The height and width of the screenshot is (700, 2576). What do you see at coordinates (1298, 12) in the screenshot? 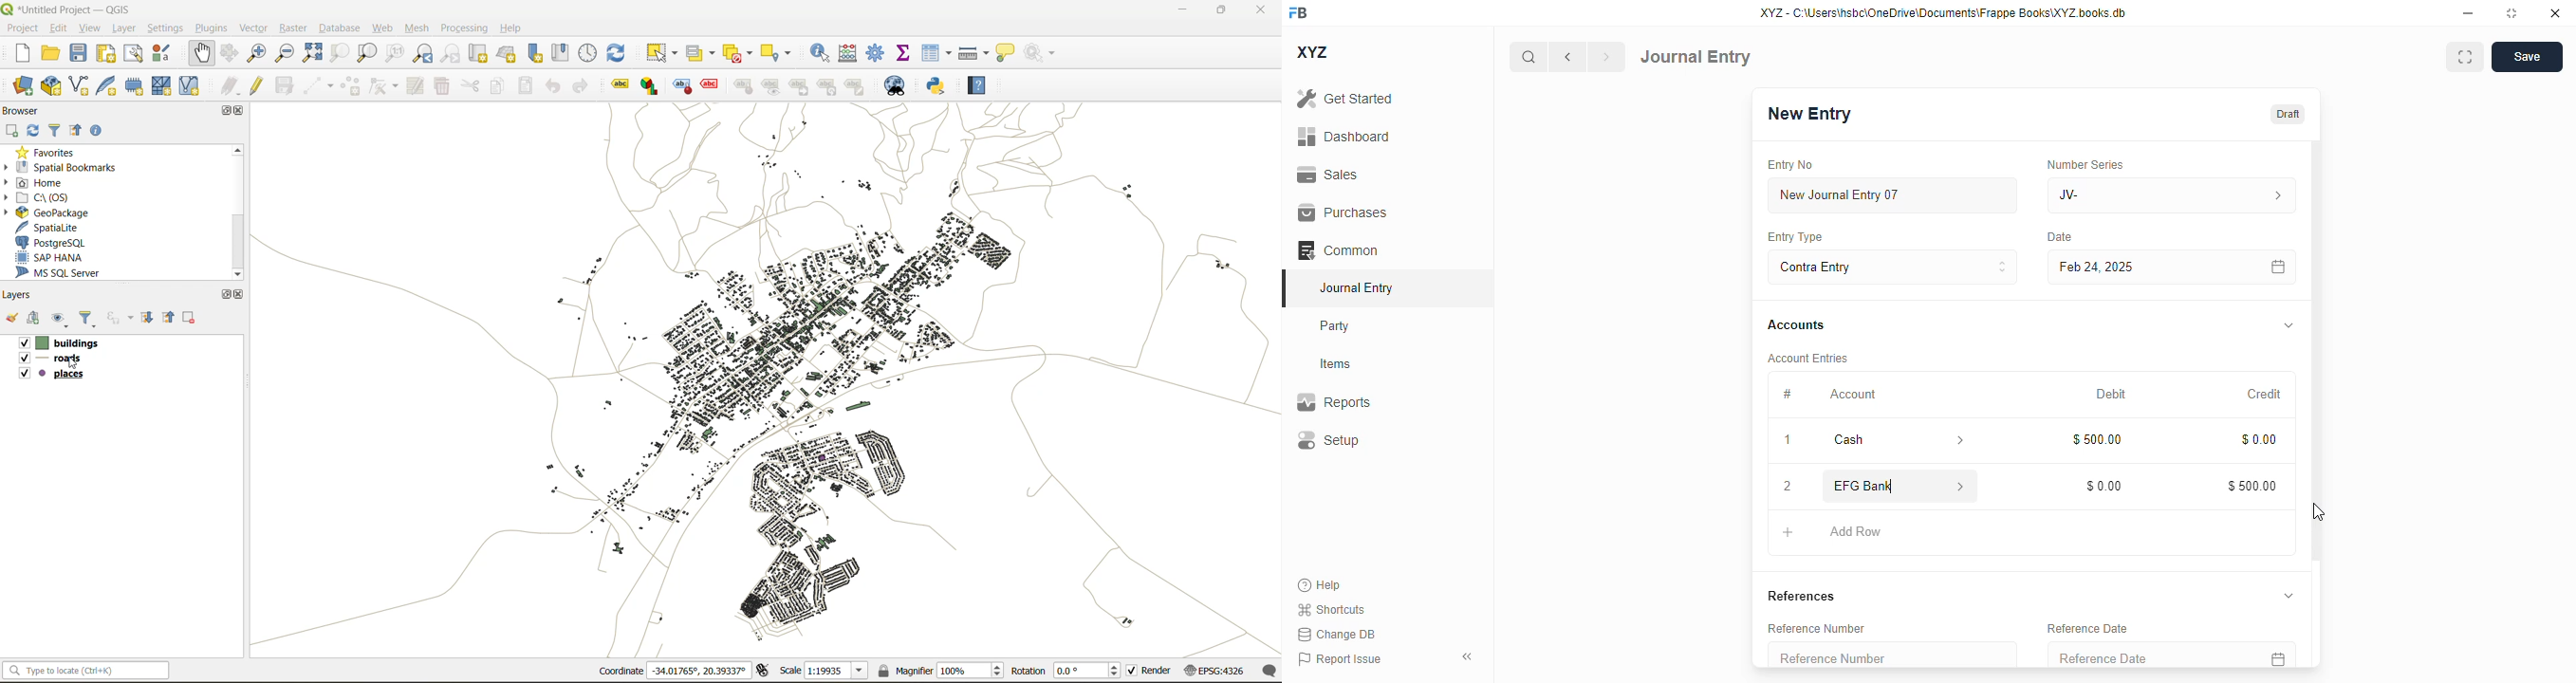
I see `FB - logo` at bounding box center [1298, 12].